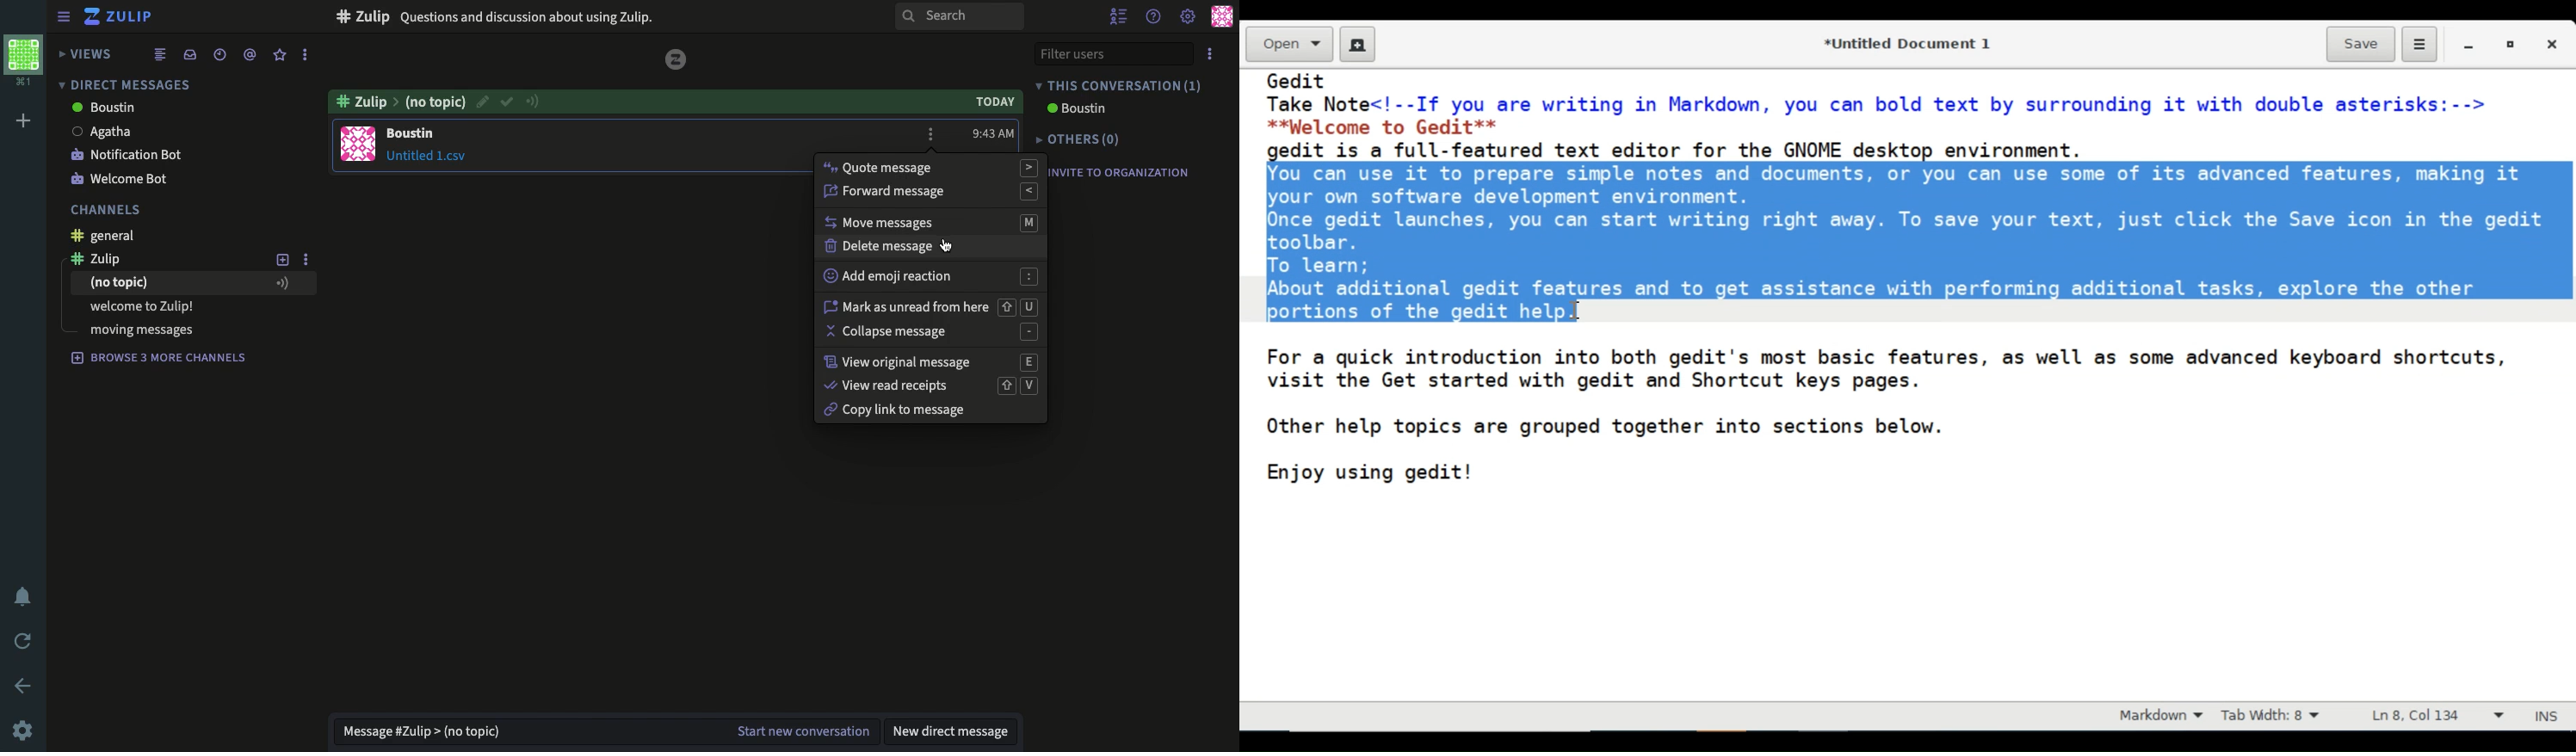 Image resolution: width=2576 pixels, height=756 pixels. I want to click on settings , so click(1188, 18).